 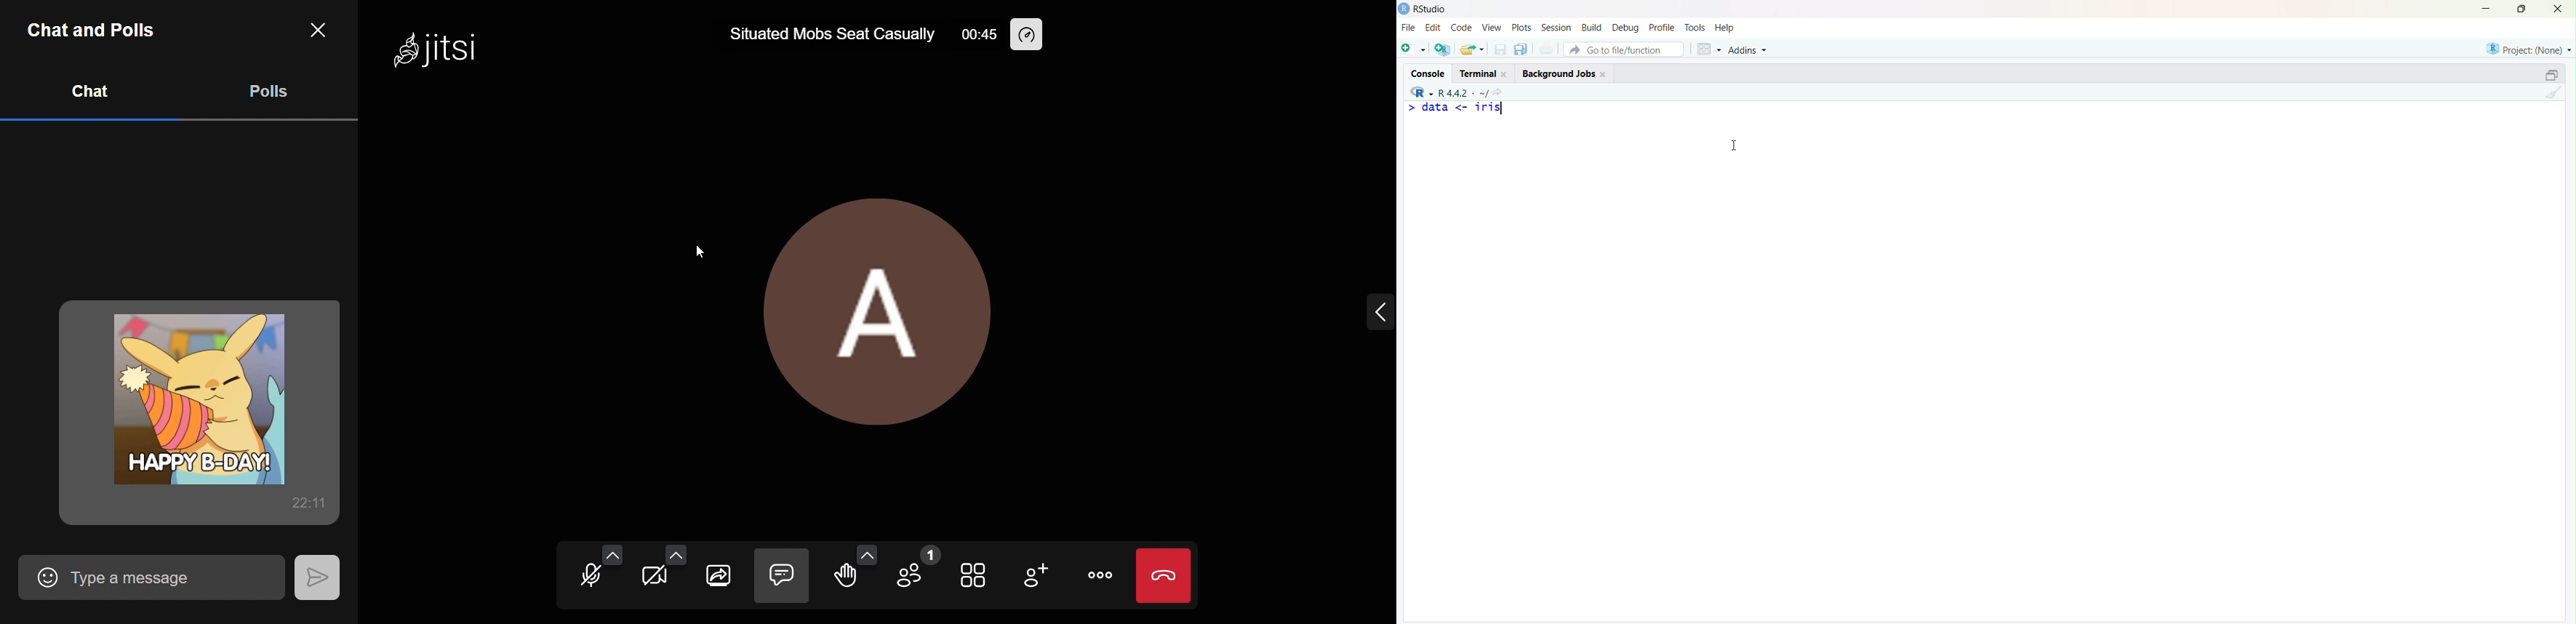 I want to click on Save current document (Ctrl + S), so click(x=1499, y=50).